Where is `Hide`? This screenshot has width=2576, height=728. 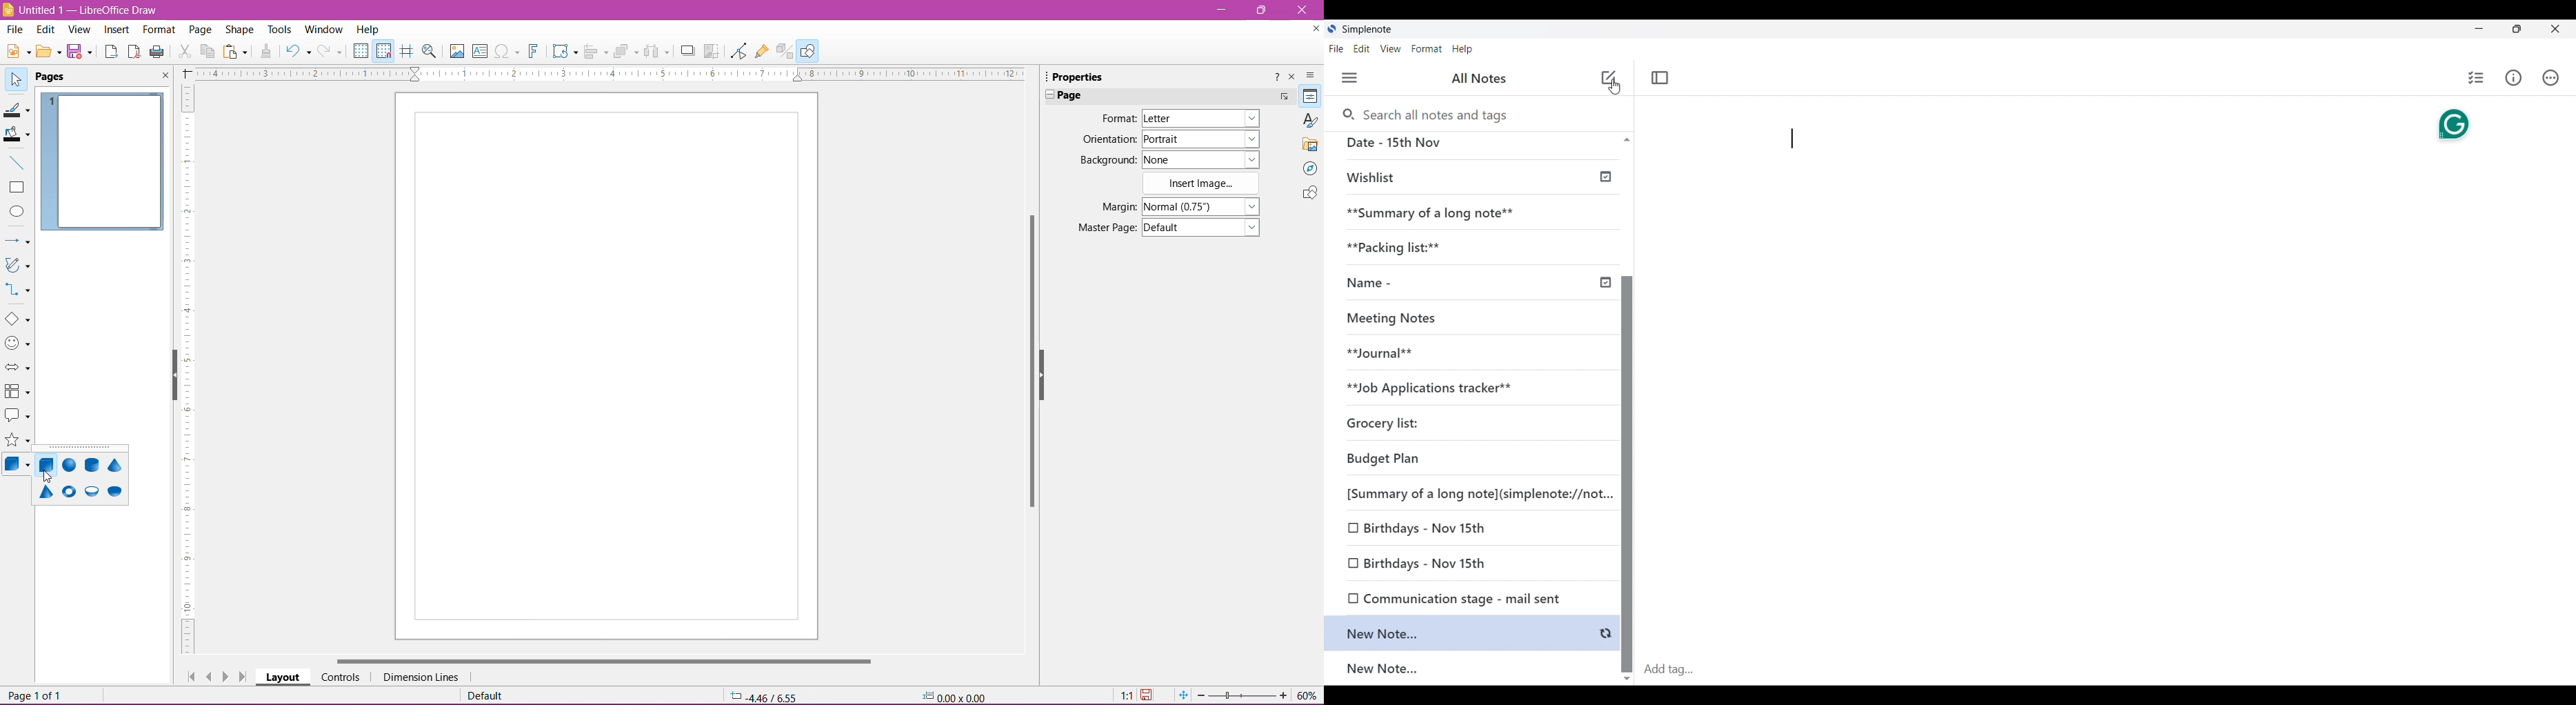
Hide is located at coordinates (172, 376).